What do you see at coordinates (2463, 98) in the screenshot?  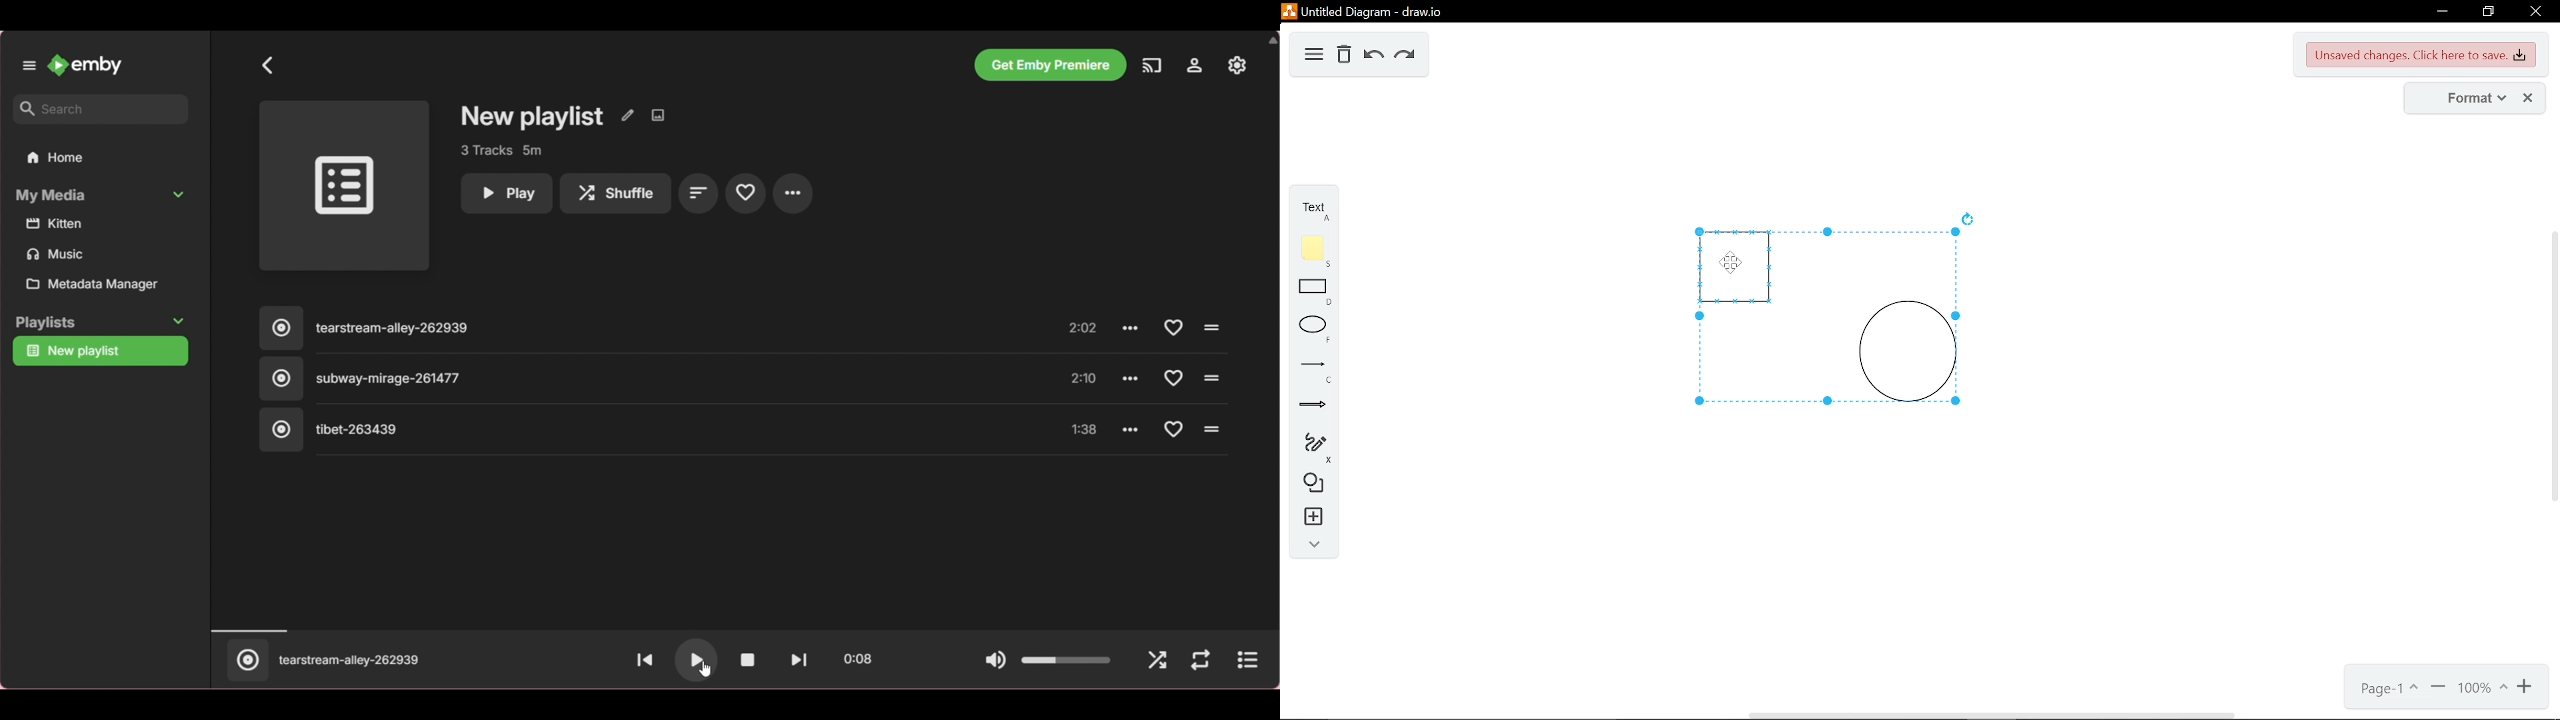 I see `format` at bounding box center [2463, 98].